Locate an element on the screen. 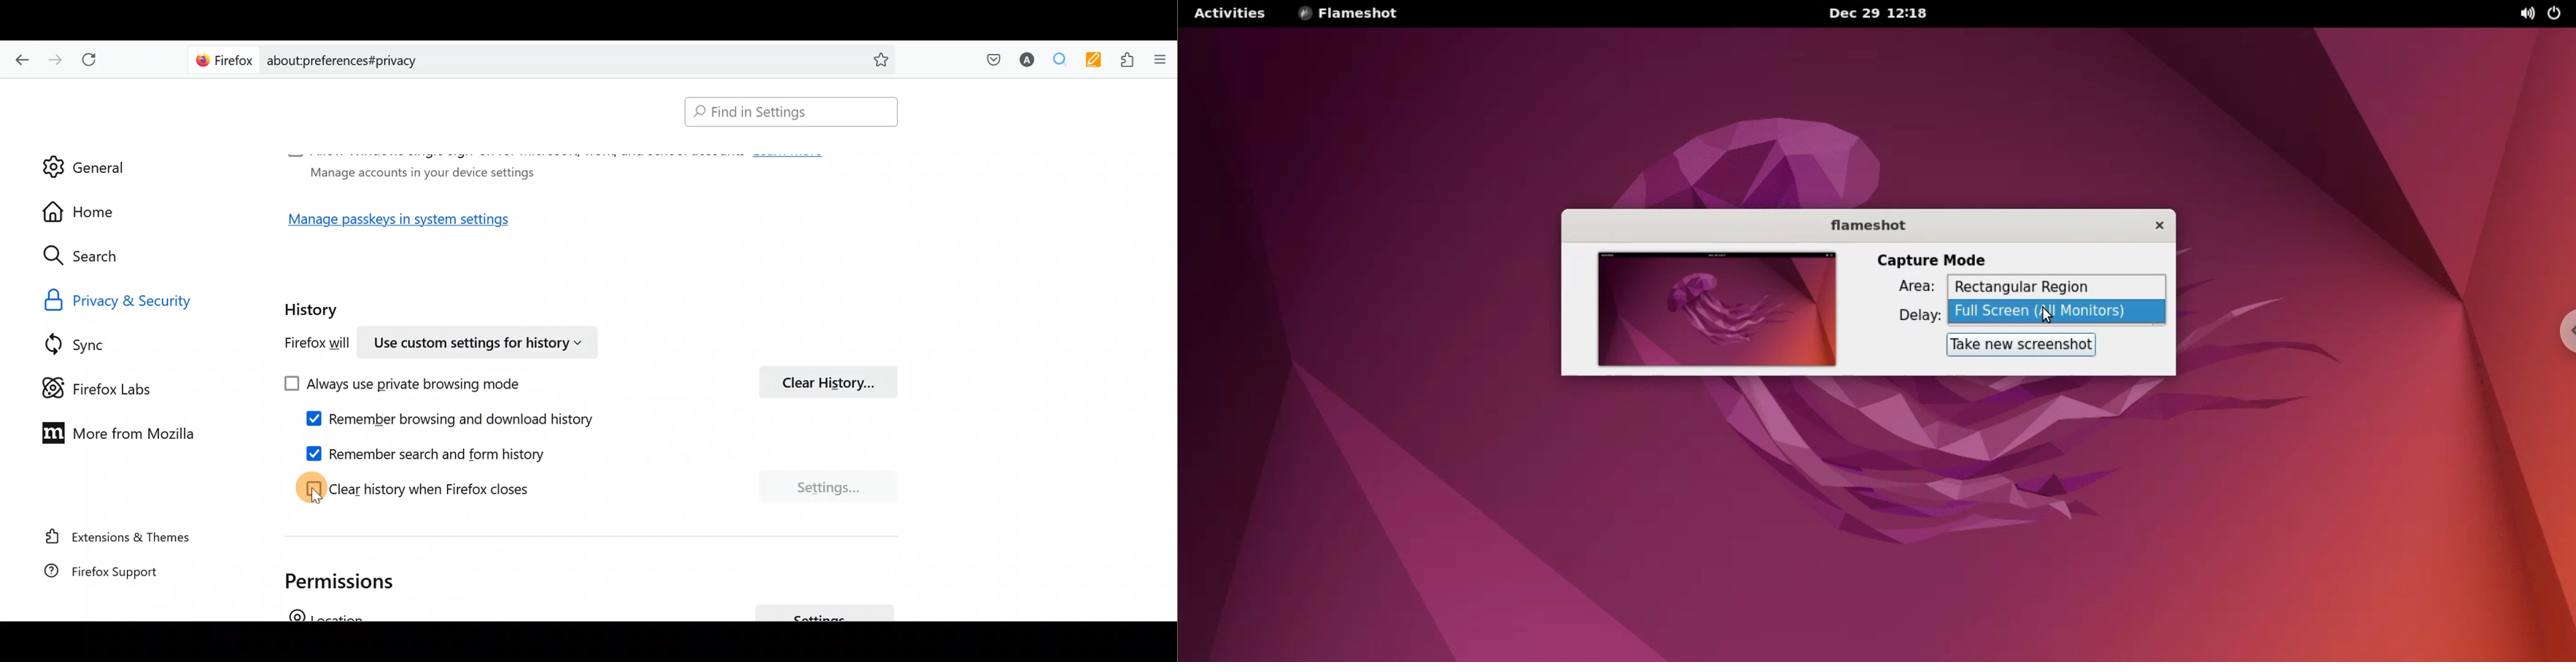 The height and width of the screenshot is (672, 2576). Sync is located at coordinates (91, 344).